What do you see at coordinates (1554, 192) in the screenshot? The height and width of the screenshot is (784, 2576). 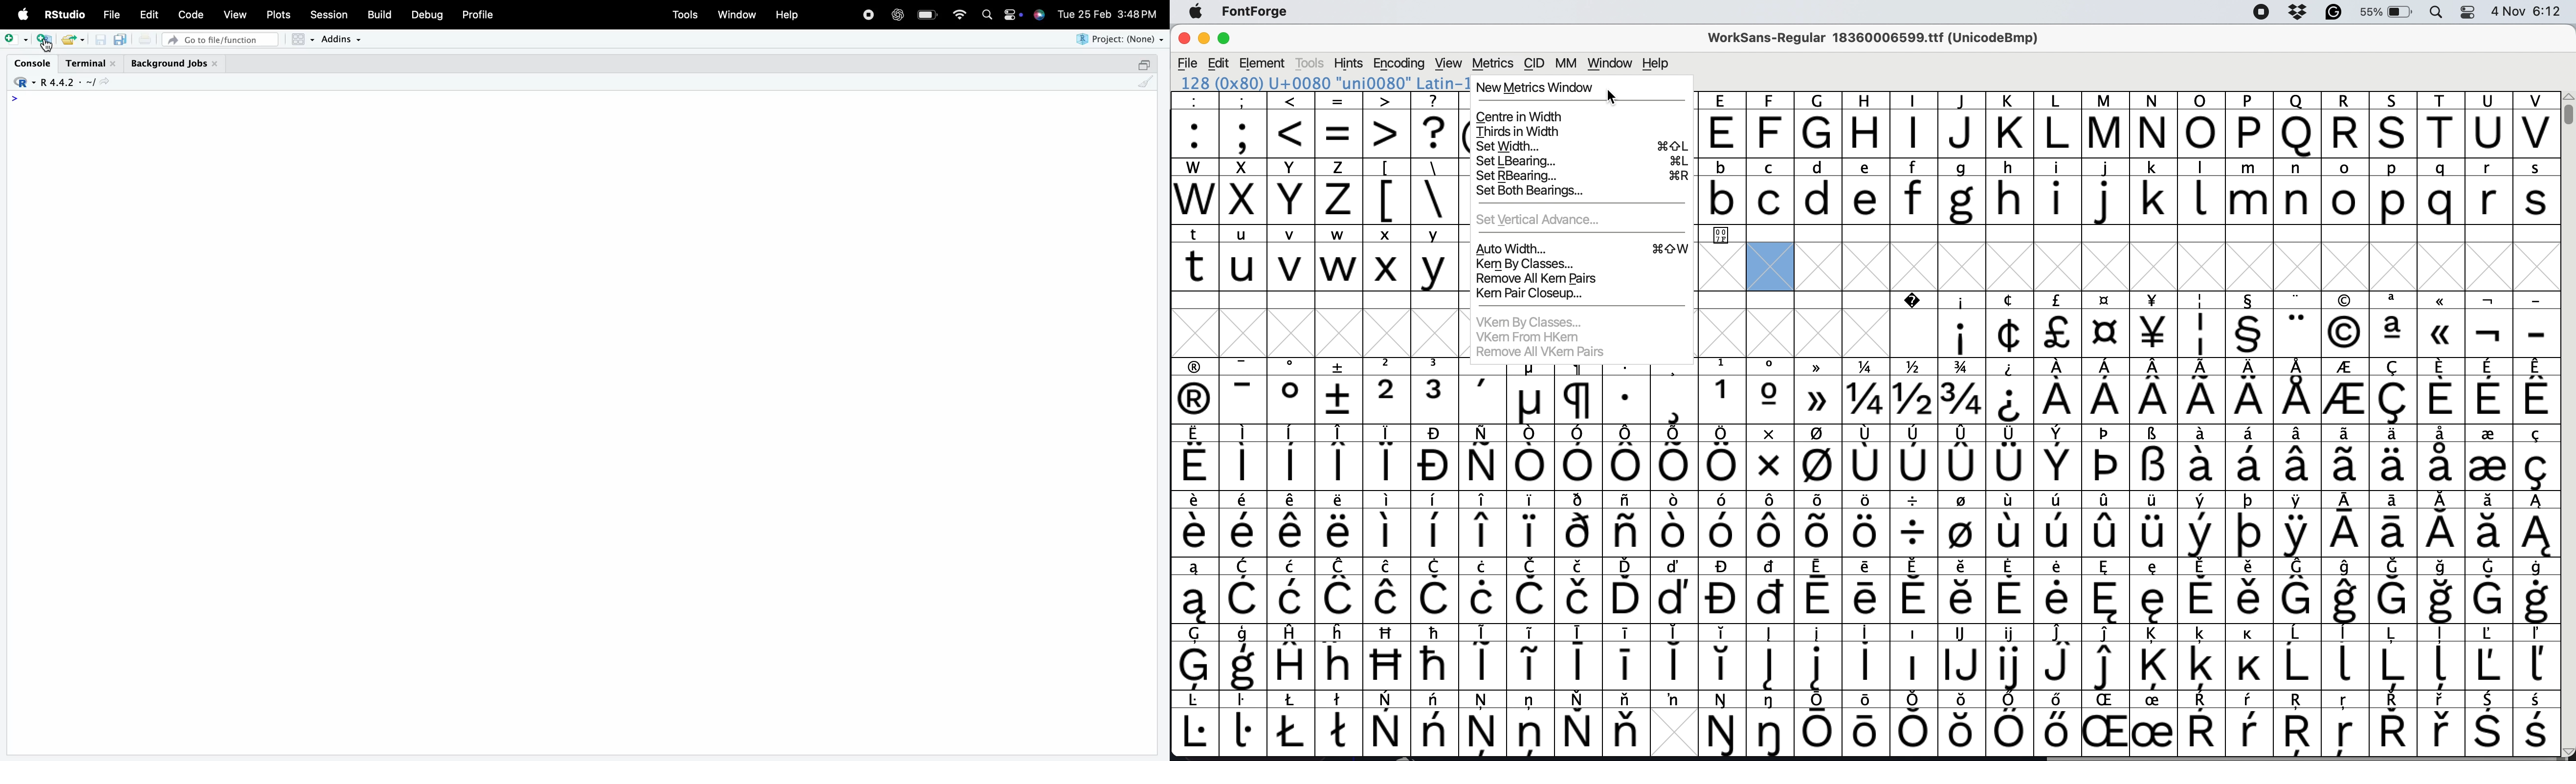 I see `set both bearings` at bounding box center [1554, 192].